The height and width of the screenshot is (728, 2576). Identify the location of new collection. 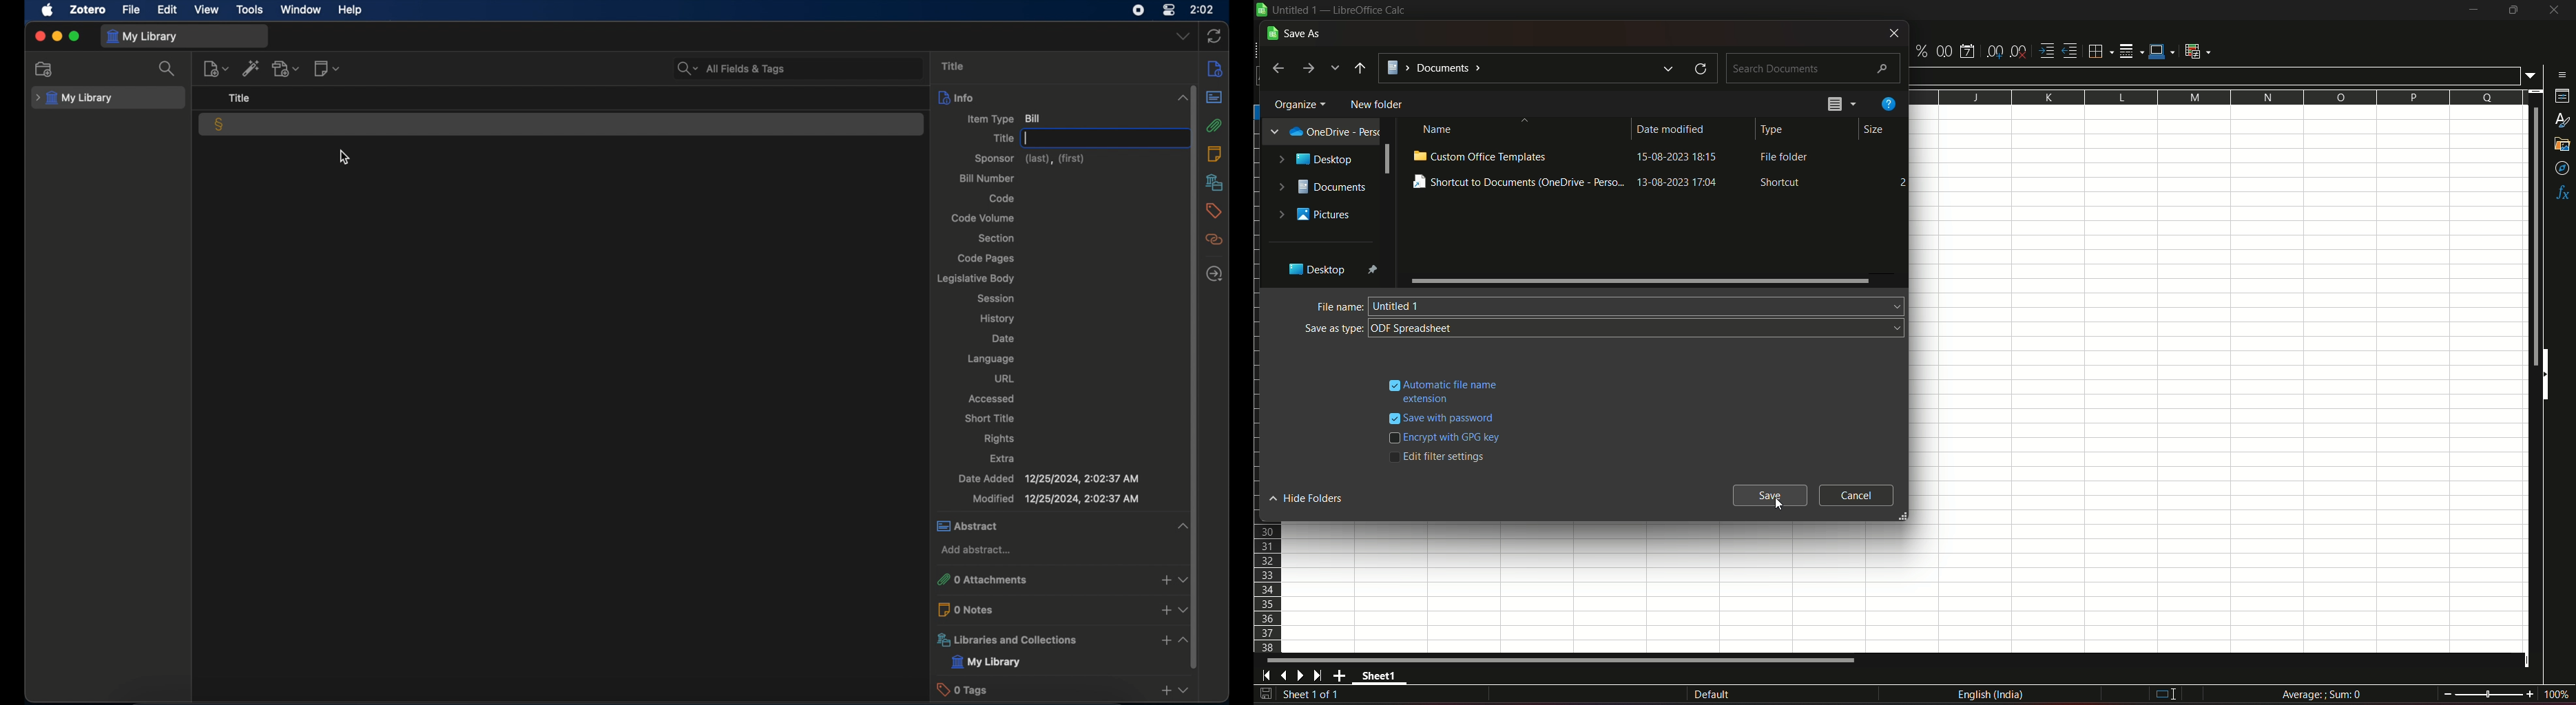
(46, 69).